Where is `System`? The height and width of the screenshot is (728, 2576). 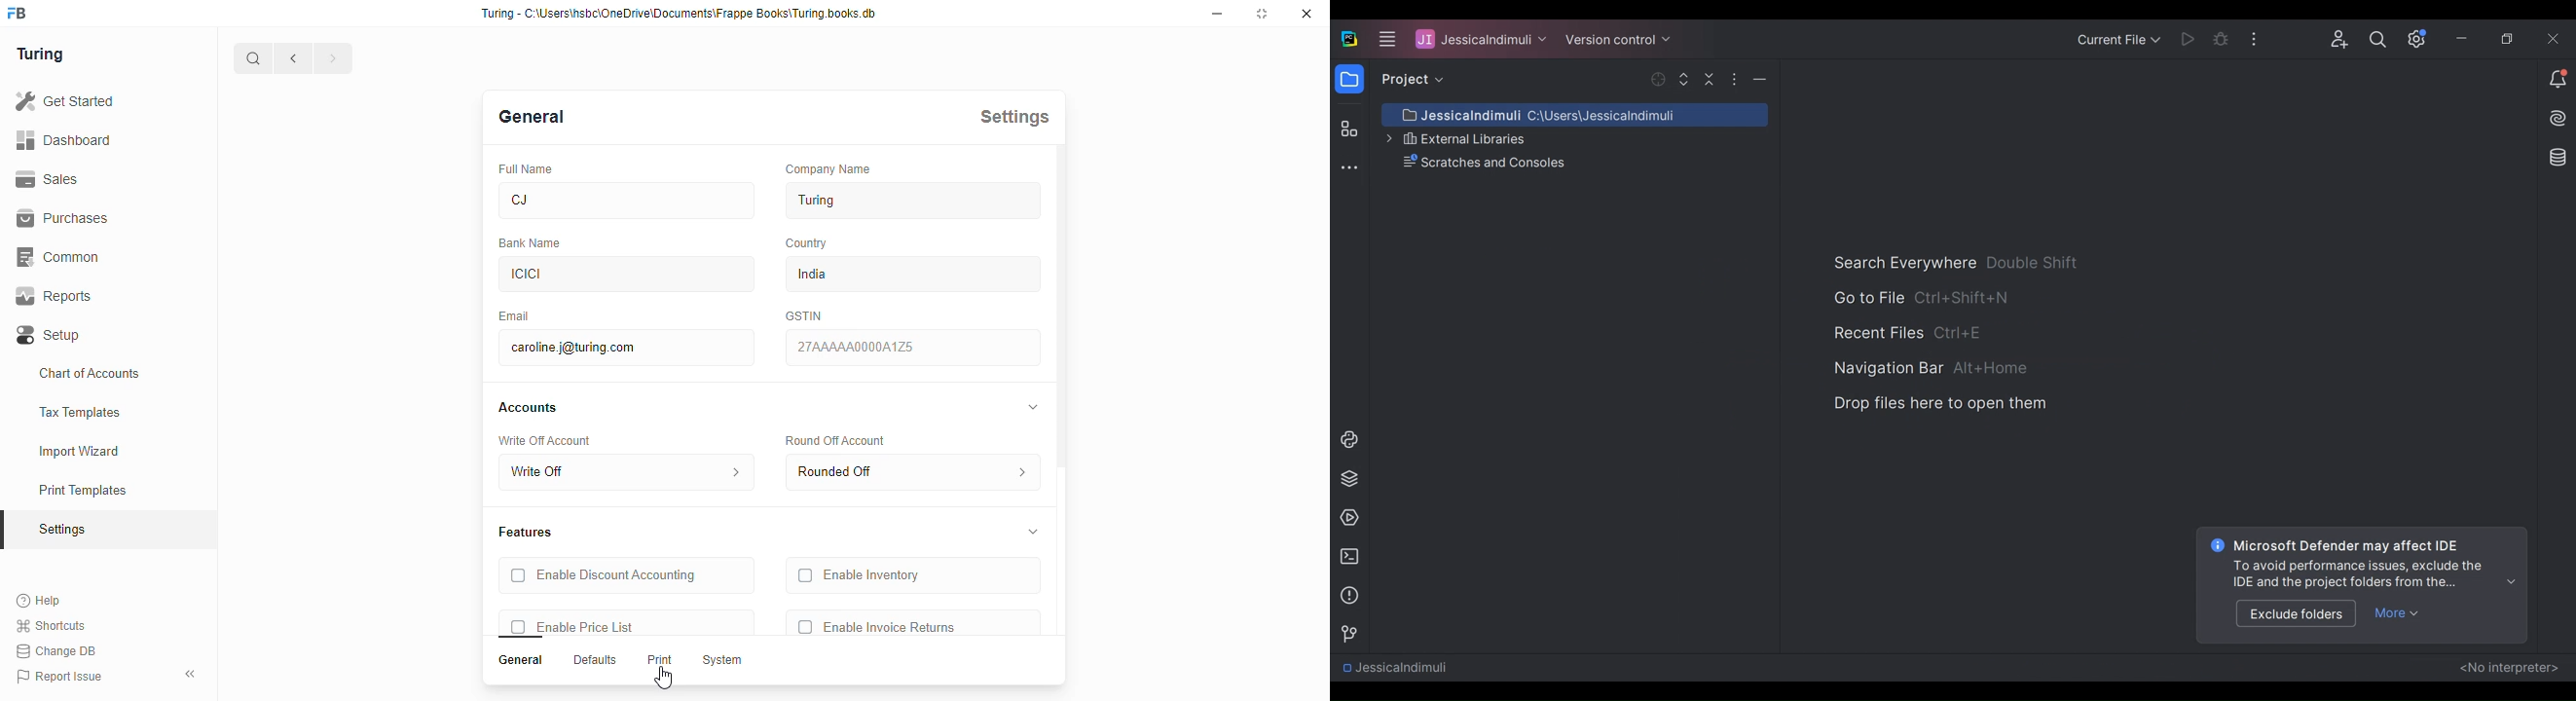 System is located at coordinates (724, 661).